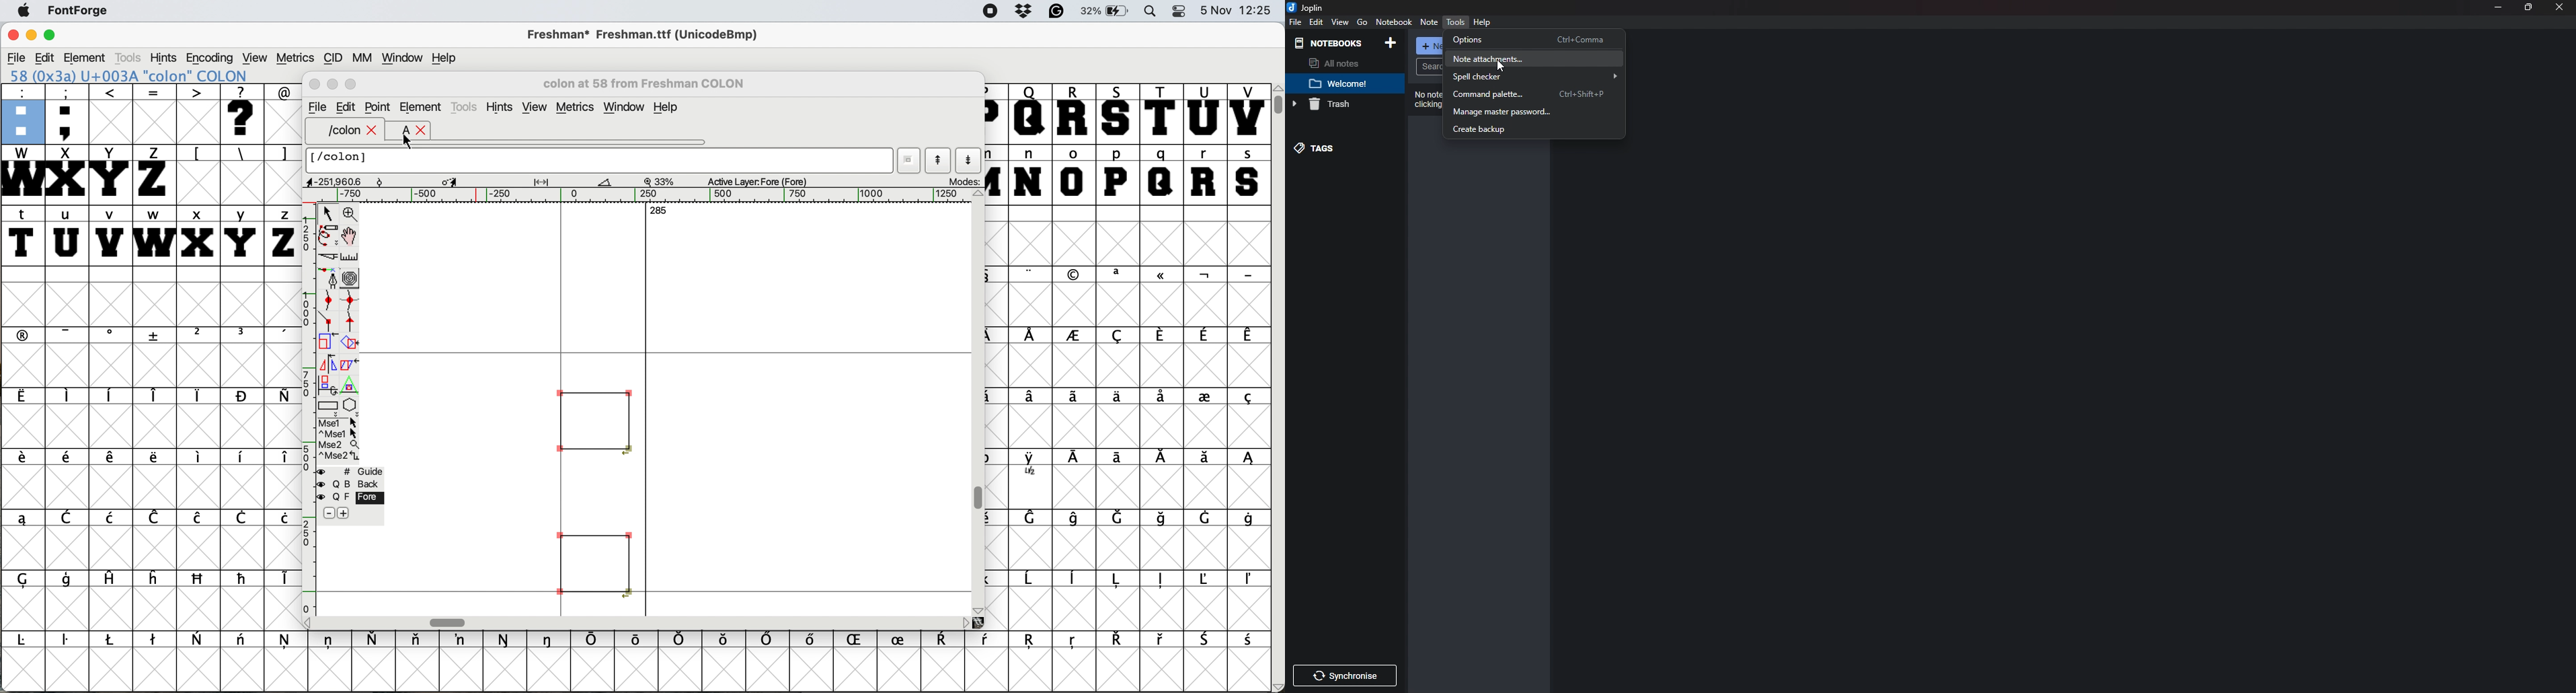 This screenshot has height=700, width=2576. Describe the element at coordinates (1030, 114) in the screenshot. I see `Q` at that location.